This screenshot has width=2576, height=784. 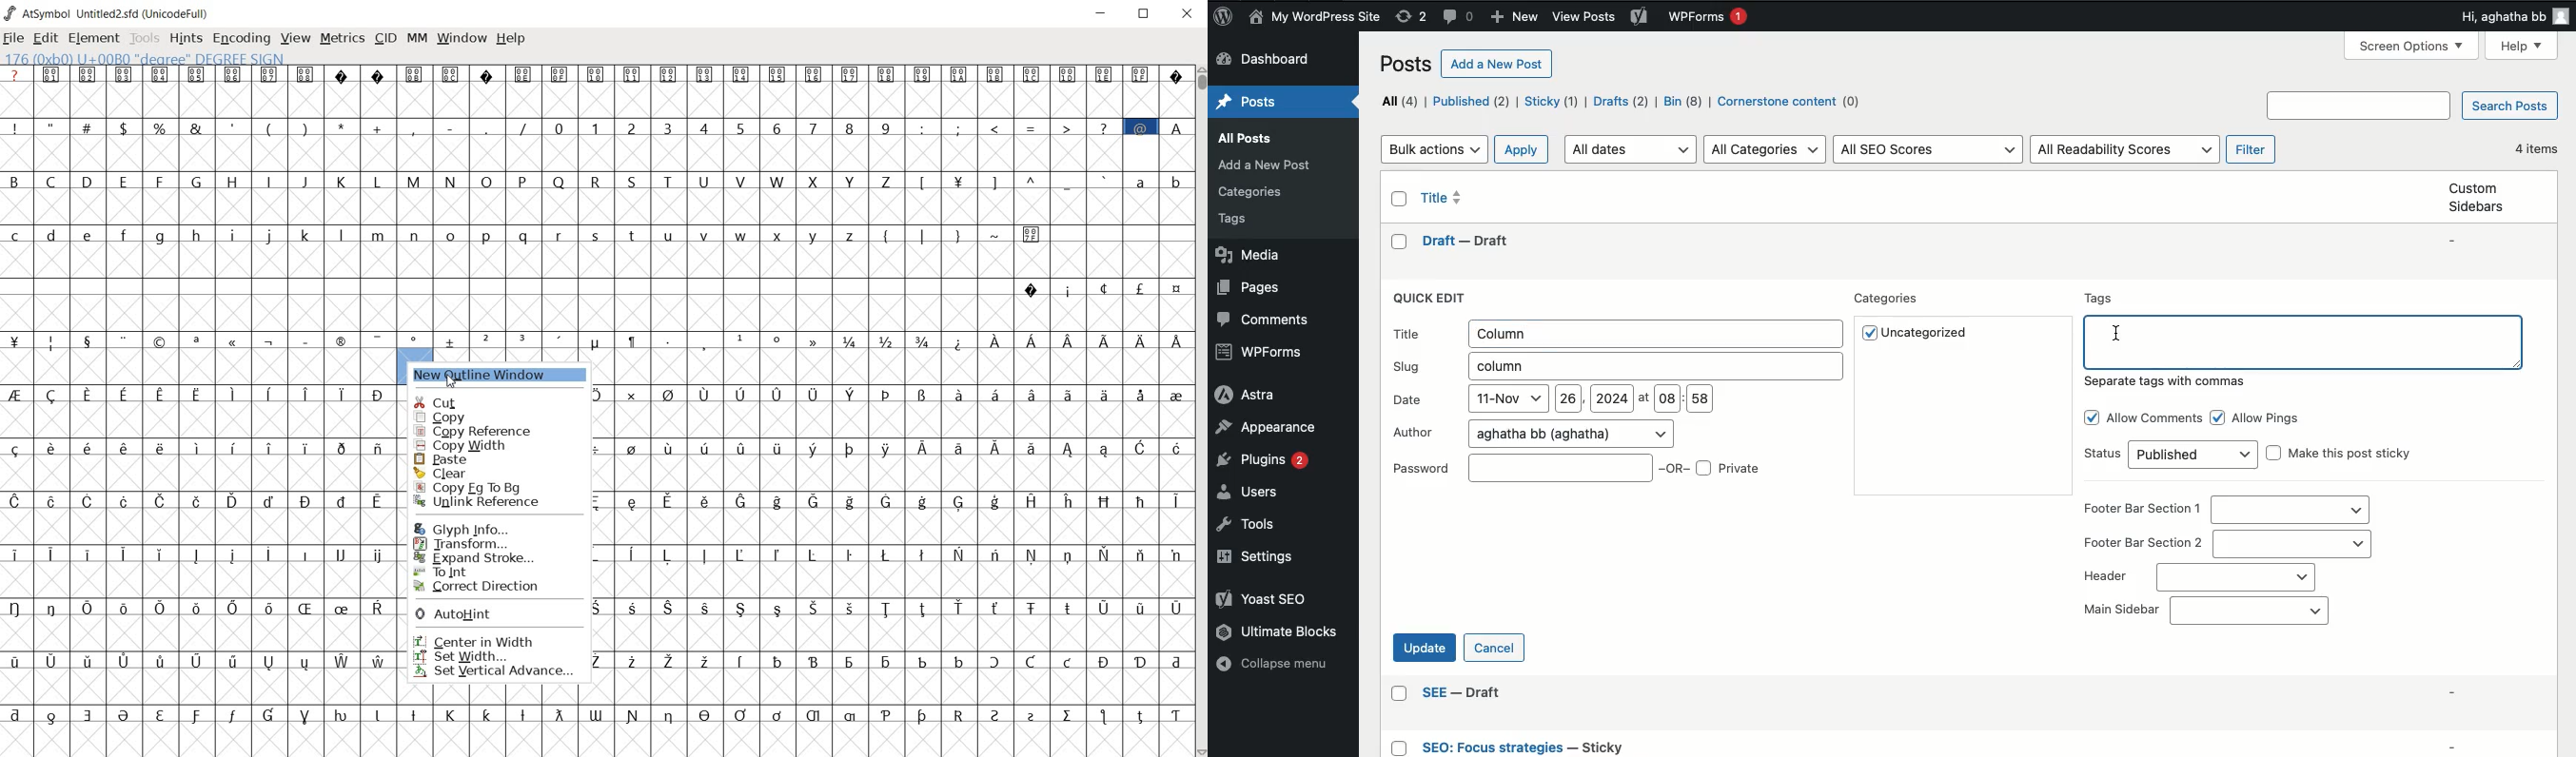 I want to click on Categories, so click(x=1888, y=300).